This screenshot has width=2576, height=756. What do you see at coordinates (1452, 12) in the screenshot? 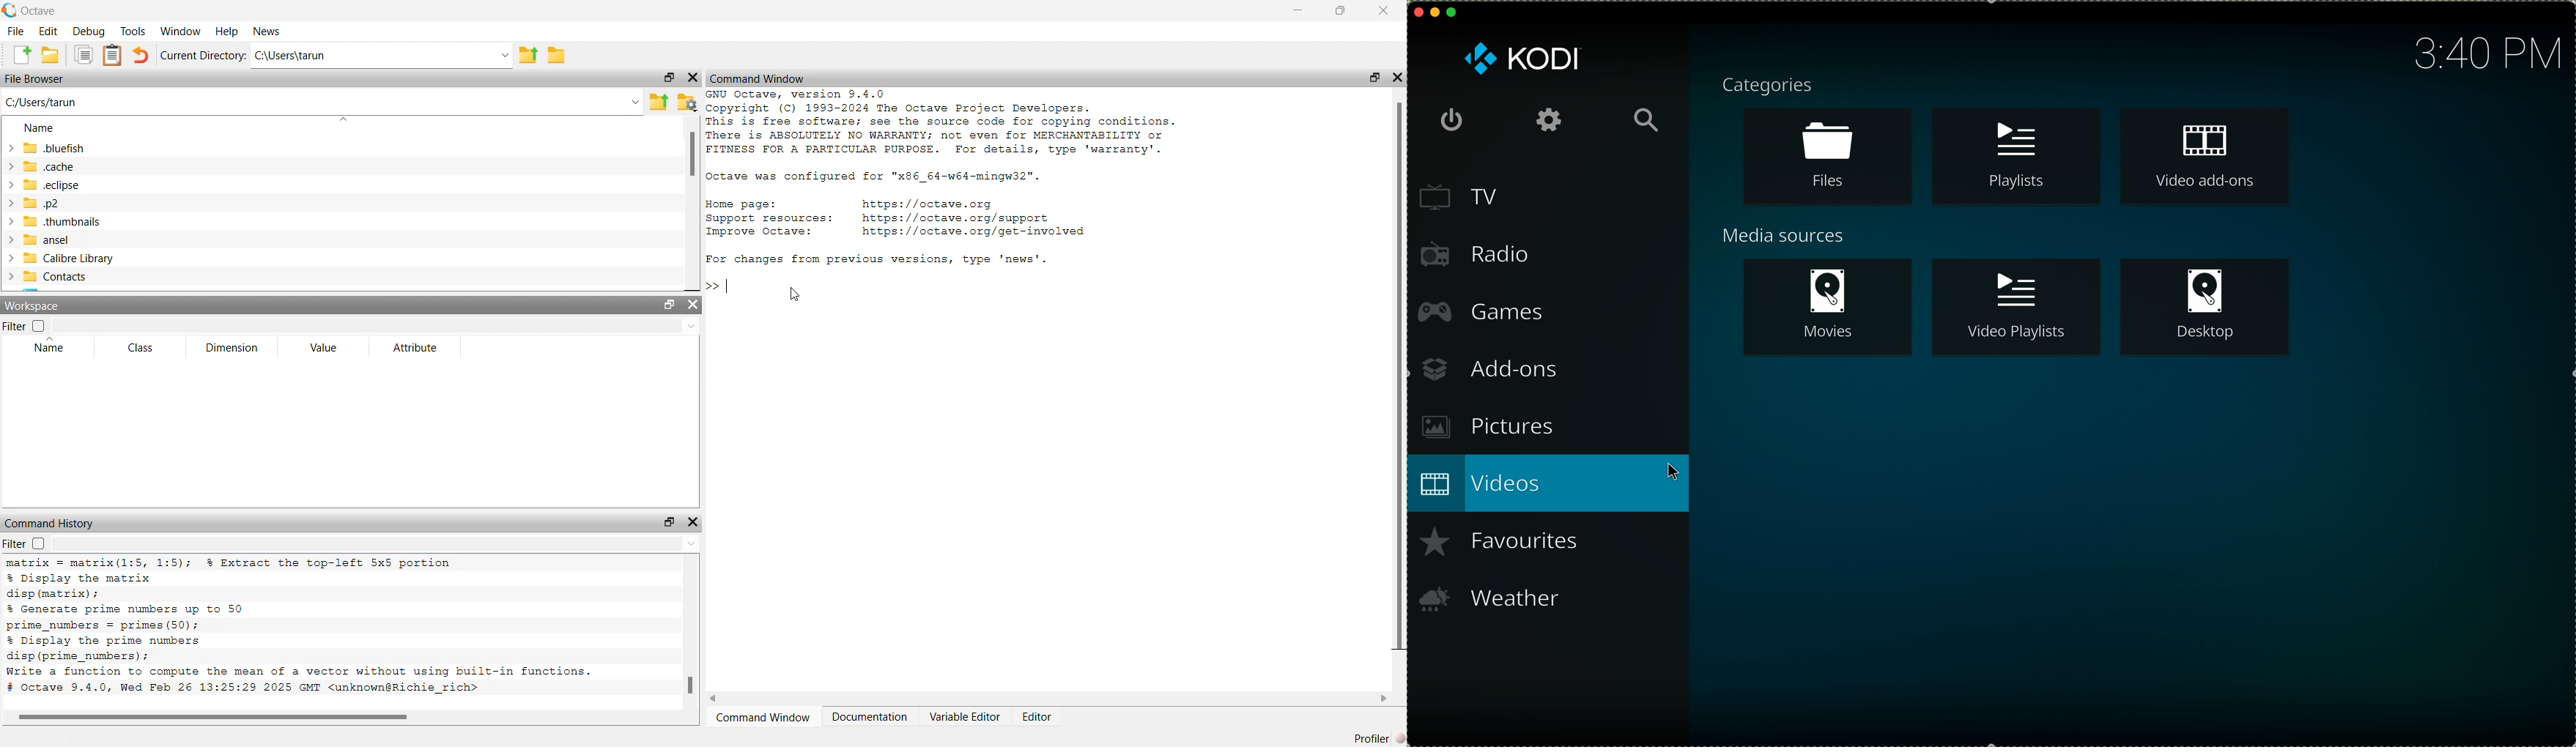
I see `maximise` at bounding box center [1452, 12].